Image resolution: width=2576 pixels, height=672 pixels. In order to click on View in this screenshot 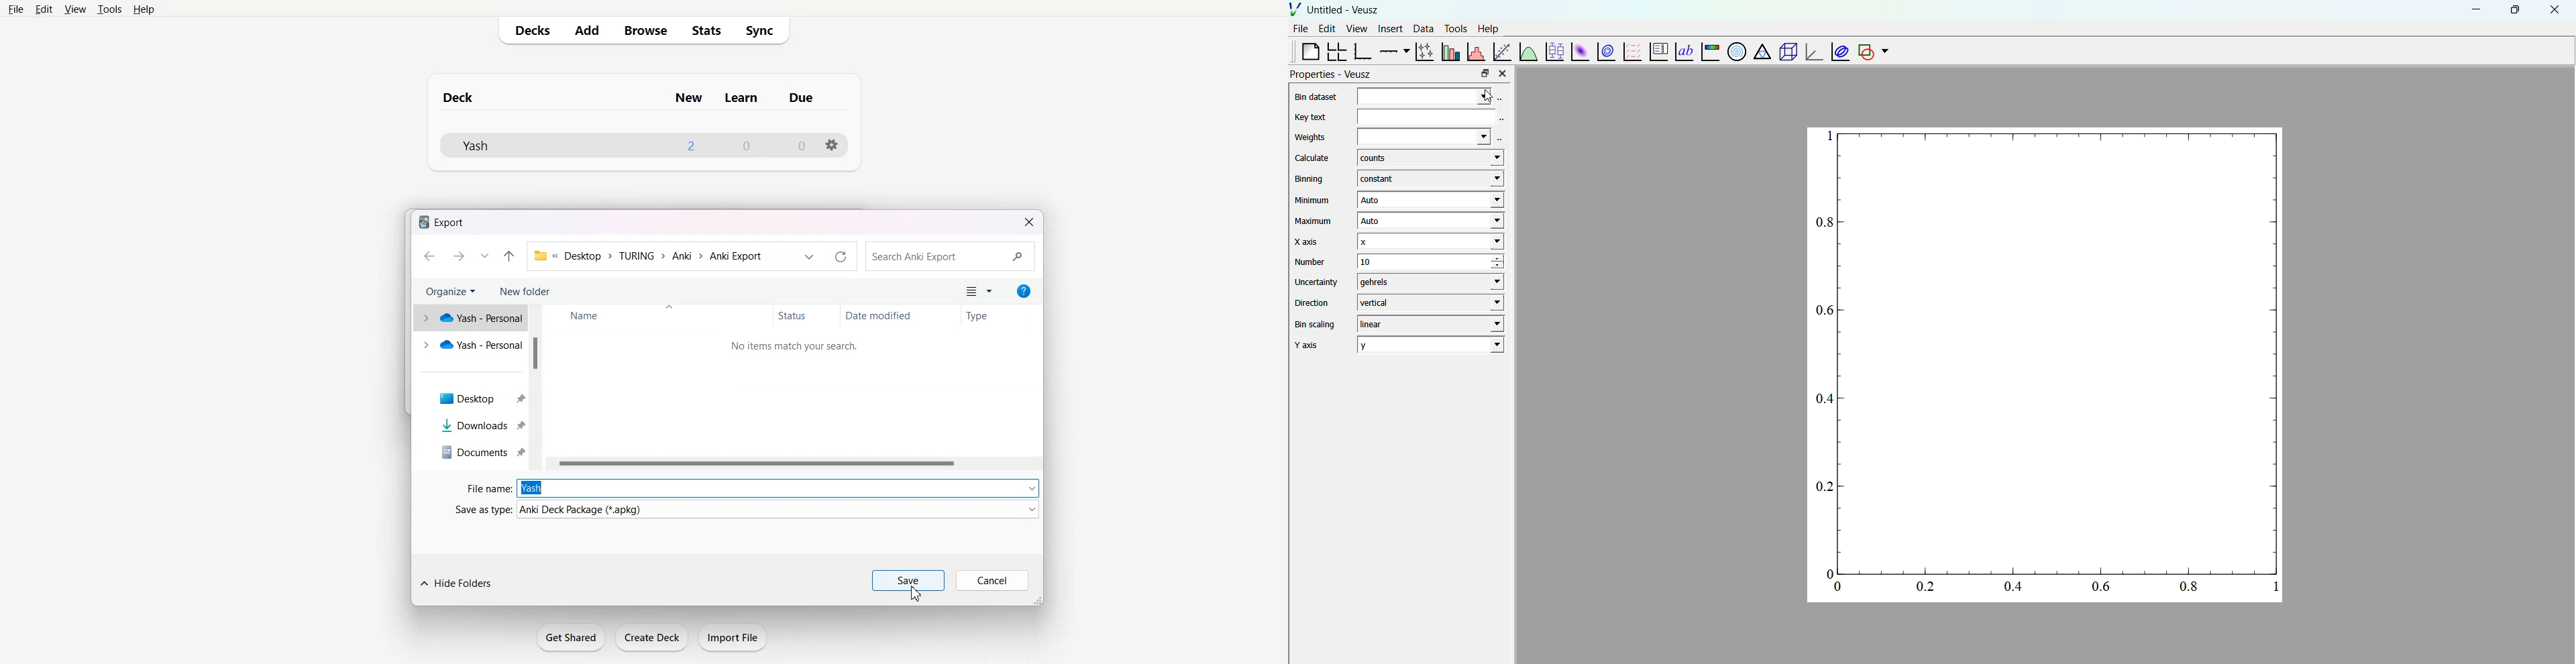, I will do `click(75, 10)`.